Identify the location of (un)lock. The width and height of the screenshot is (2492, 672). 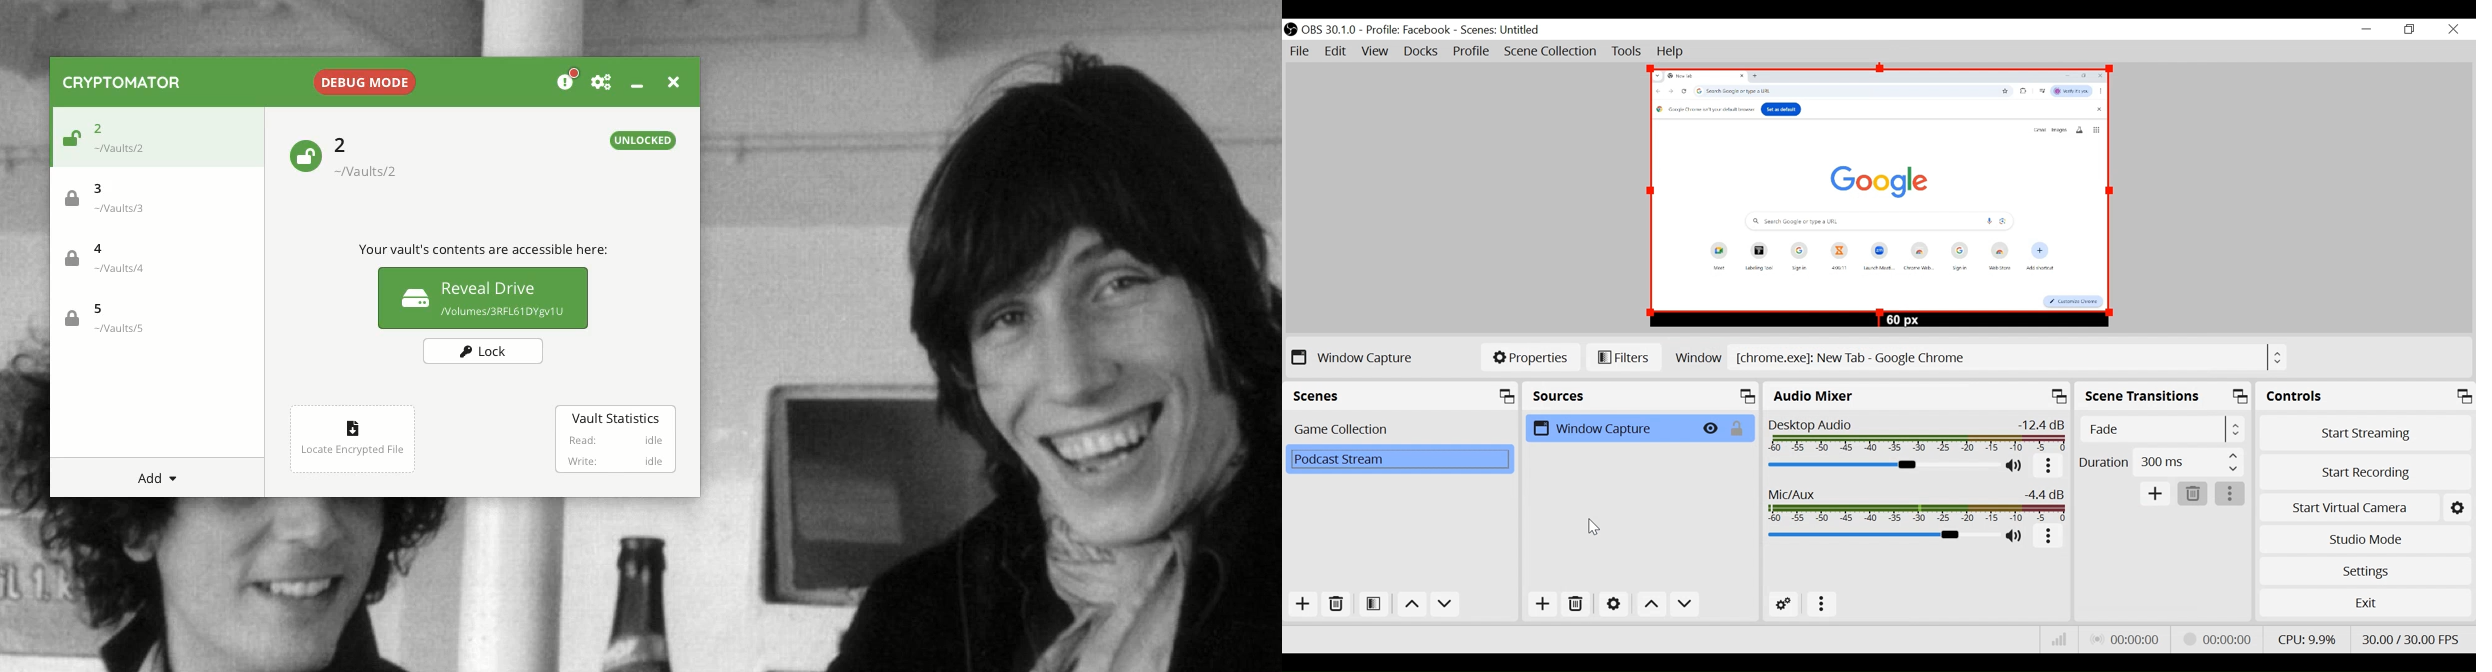
(1740, 428).